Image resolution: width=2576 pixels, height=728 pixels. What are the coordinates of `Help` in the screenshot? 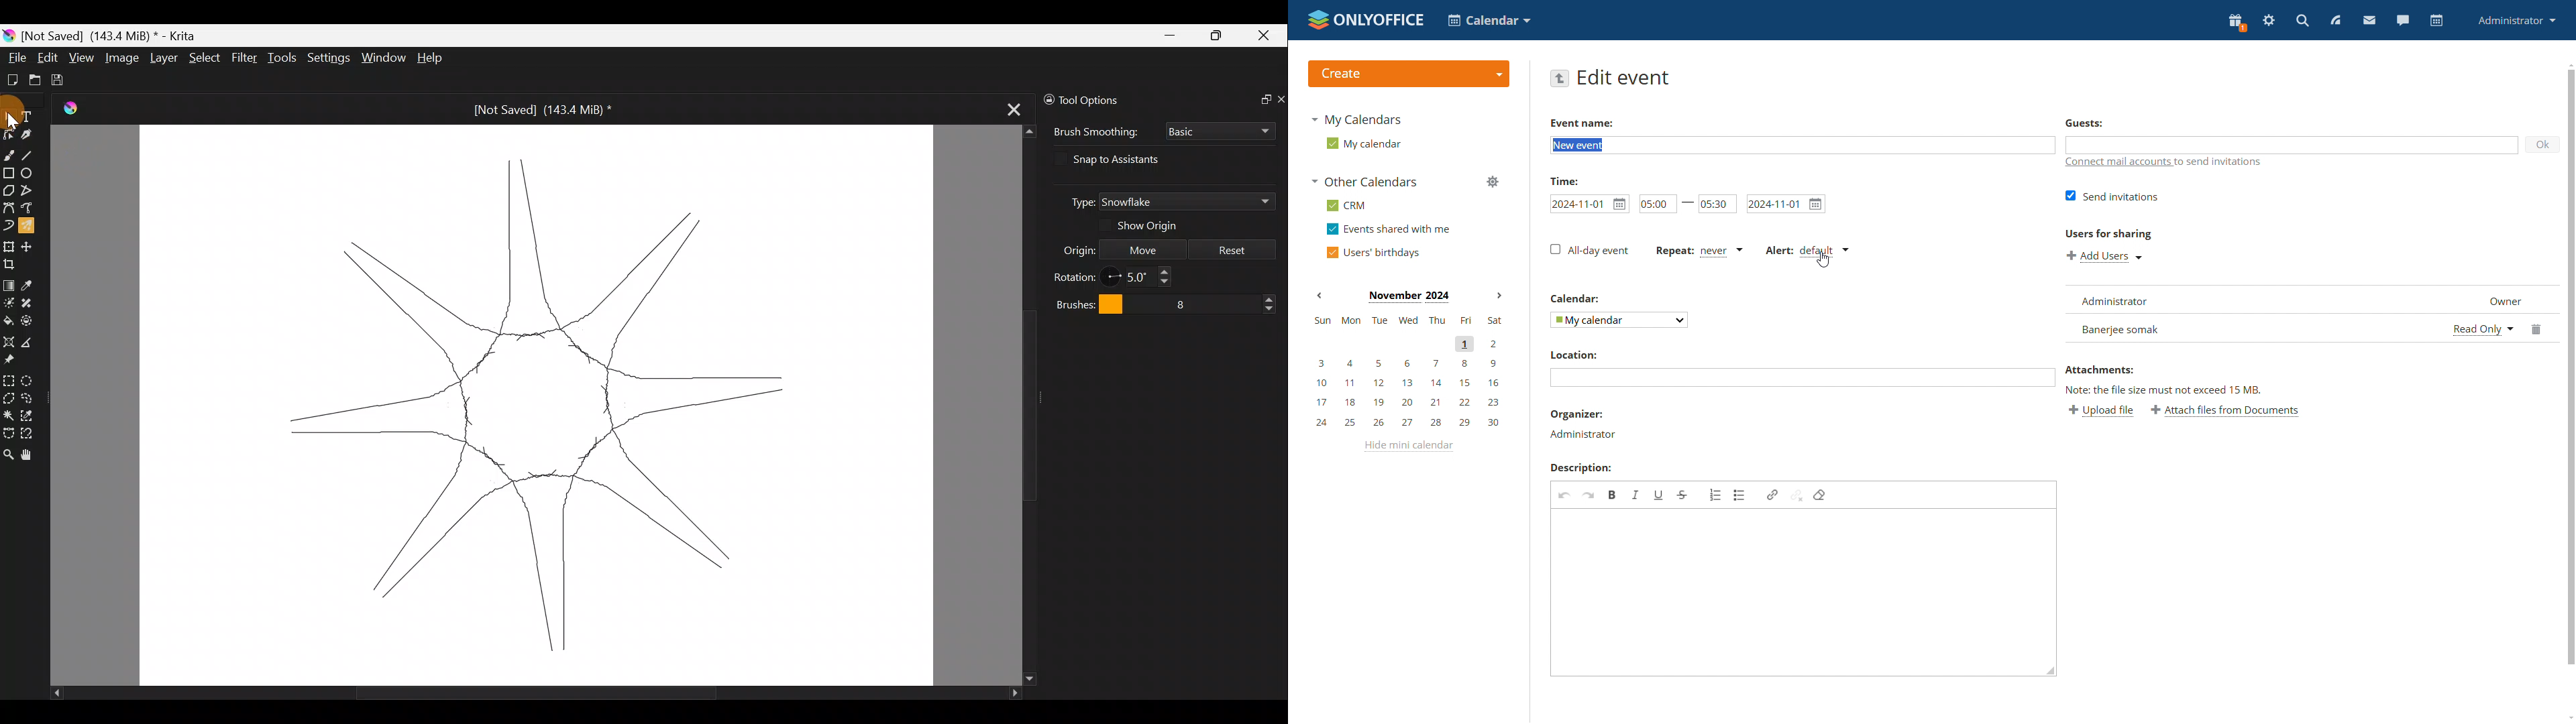 It's located at (439, 58).